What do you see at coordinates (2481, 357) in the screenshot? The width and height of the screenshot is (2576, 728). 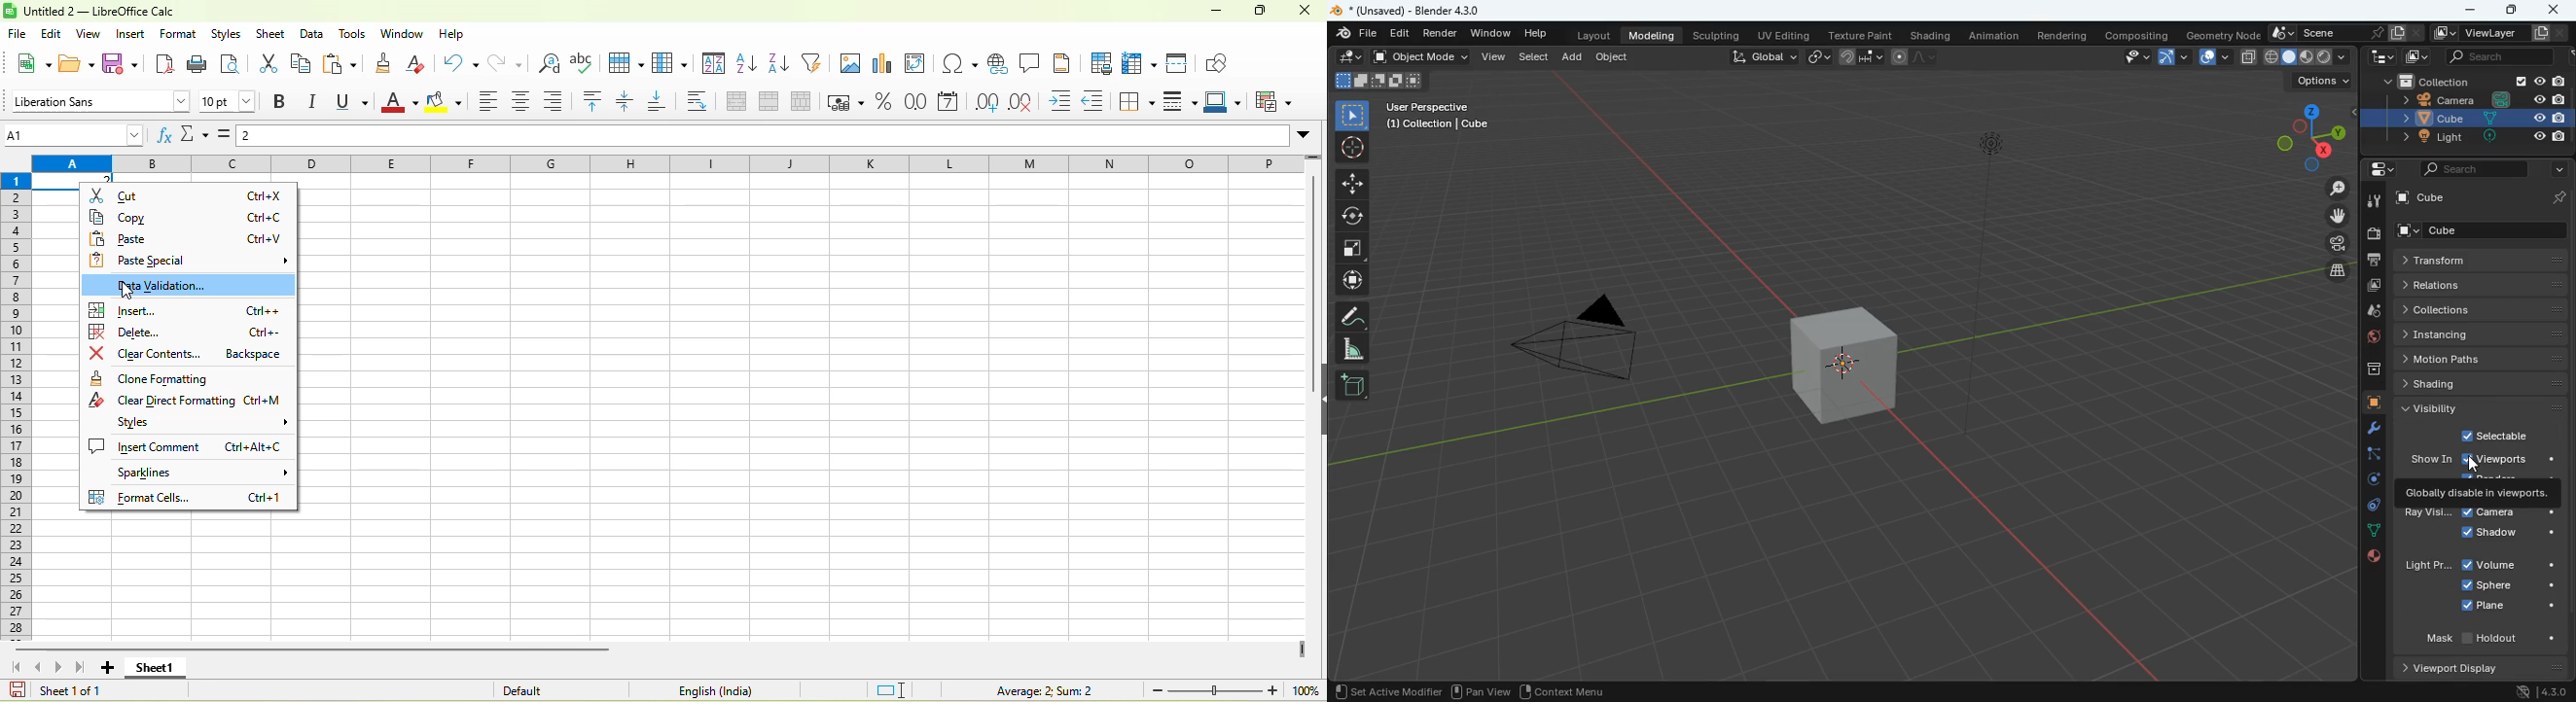 I see `motion paths` at bounding box center [2481, 357].